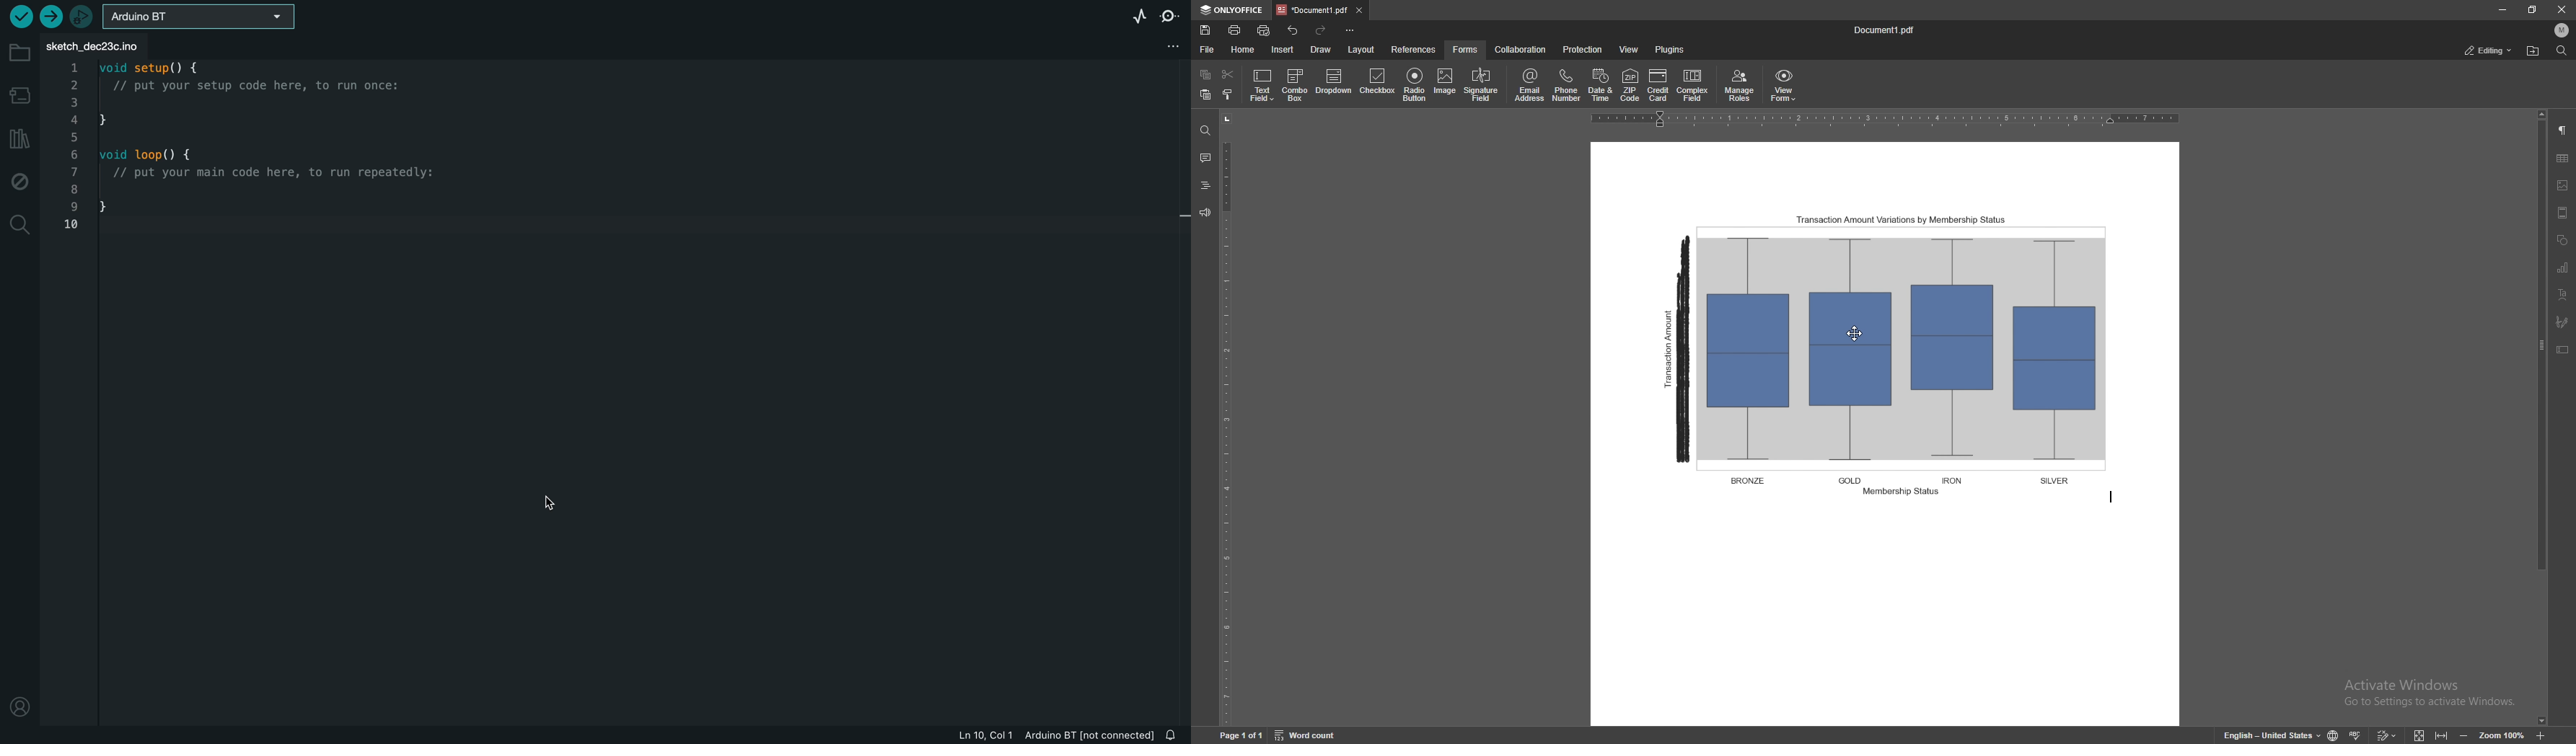 Image resolution: width=2576 pixels, height=756 pixels. What do you see at coordinates (1657, 85) in the screenshot?
I see `credit card` at bounding box center [1657, 85].